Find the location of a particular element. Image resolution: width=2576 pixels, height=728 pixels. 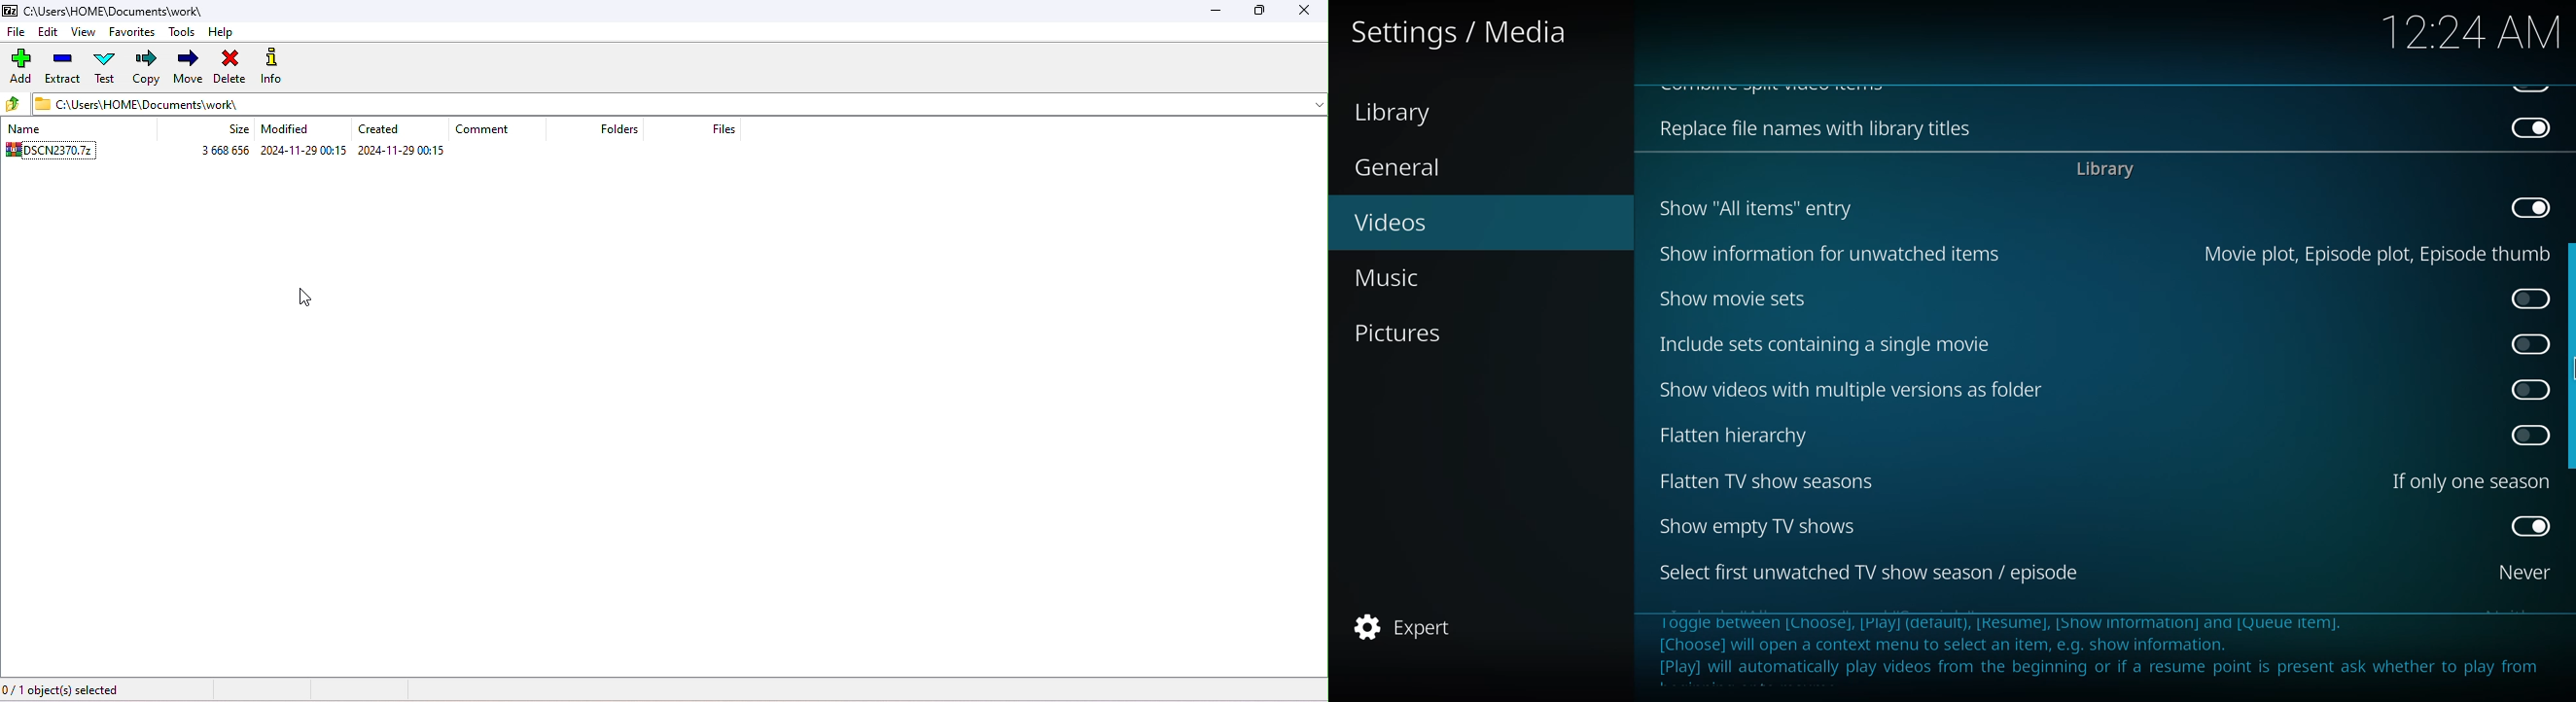

MOUSE_UP Cursor is located at coordinates (2569, 361).